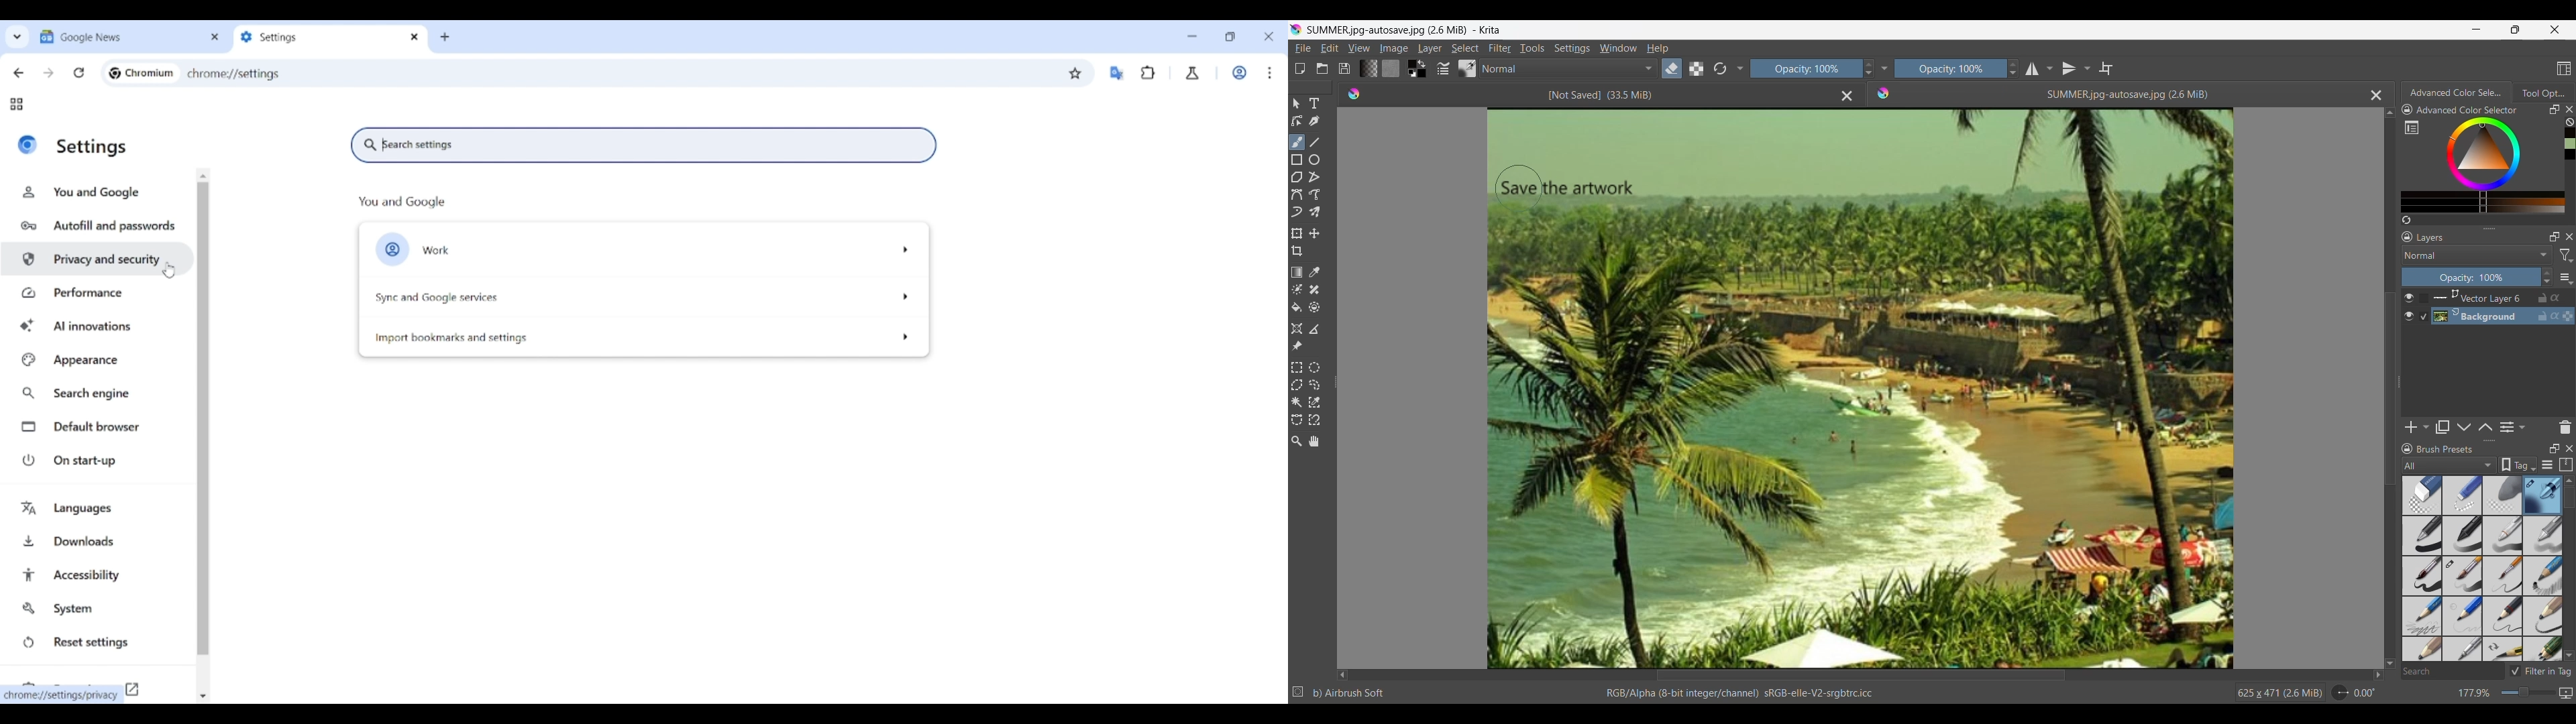 The width and height of the screenshot is (2576, 728). I want to click on Close tab 2, so click(415, 37).